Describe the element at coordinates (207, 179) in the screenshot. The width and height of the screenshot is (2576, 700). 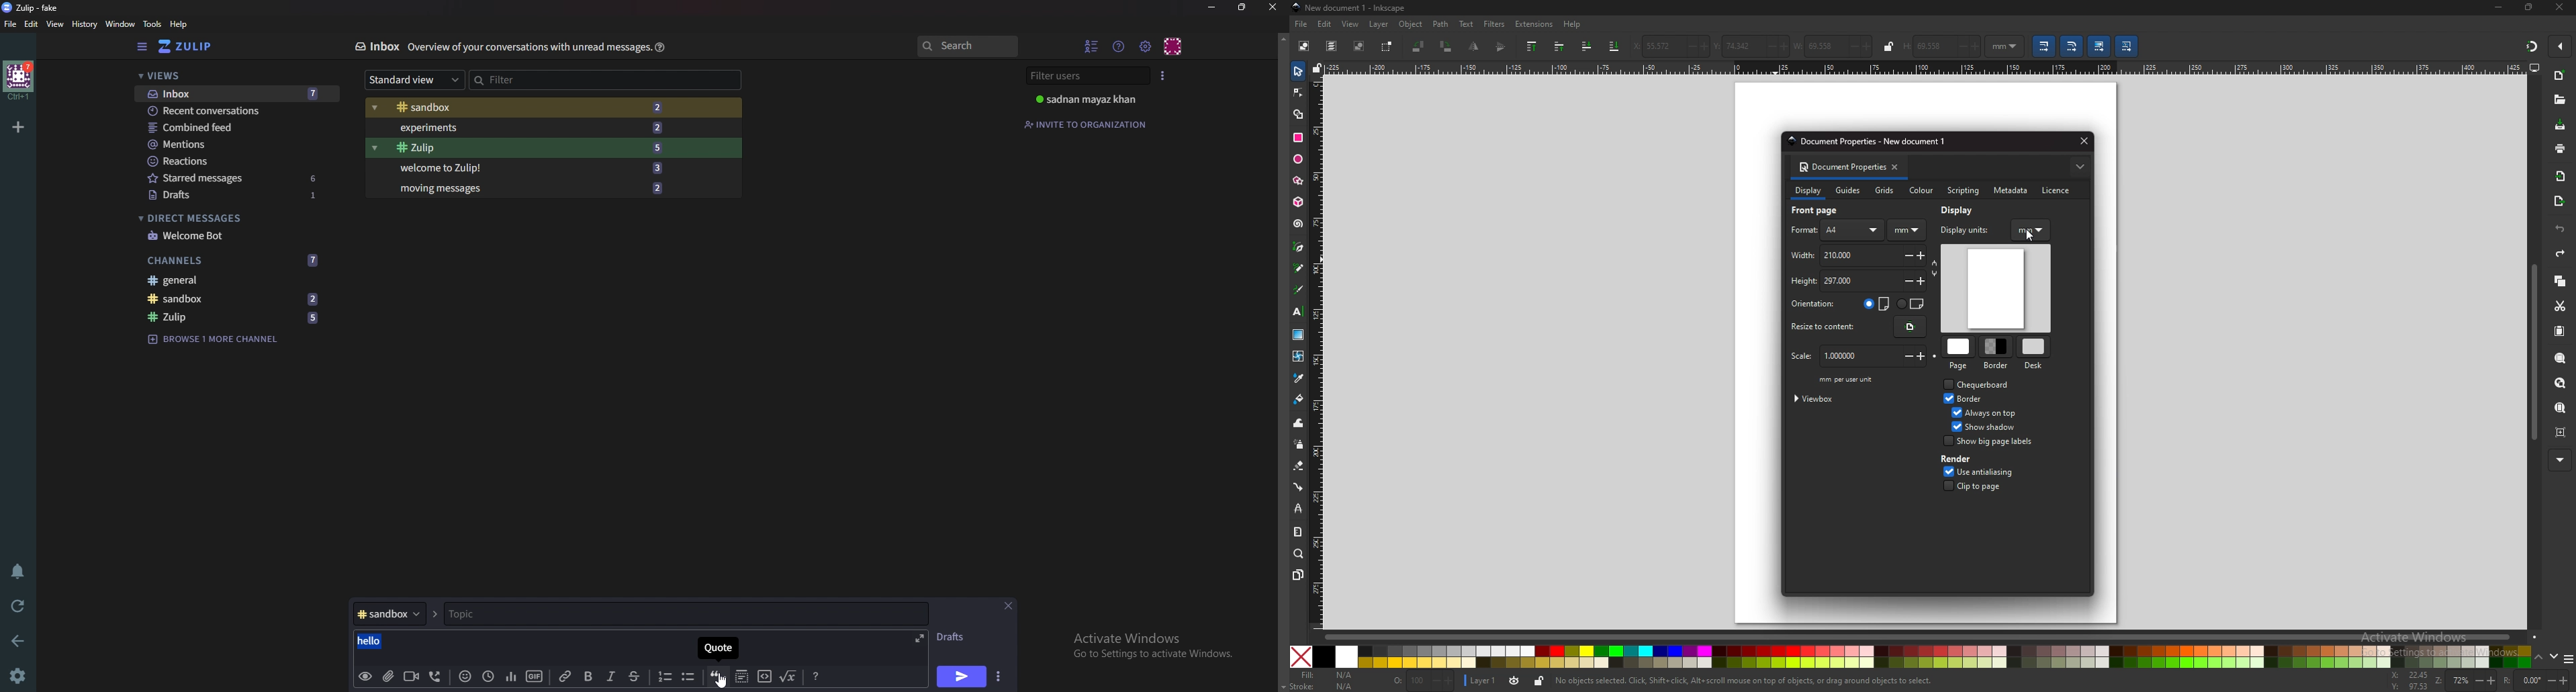
I see `starred messages` at that location.